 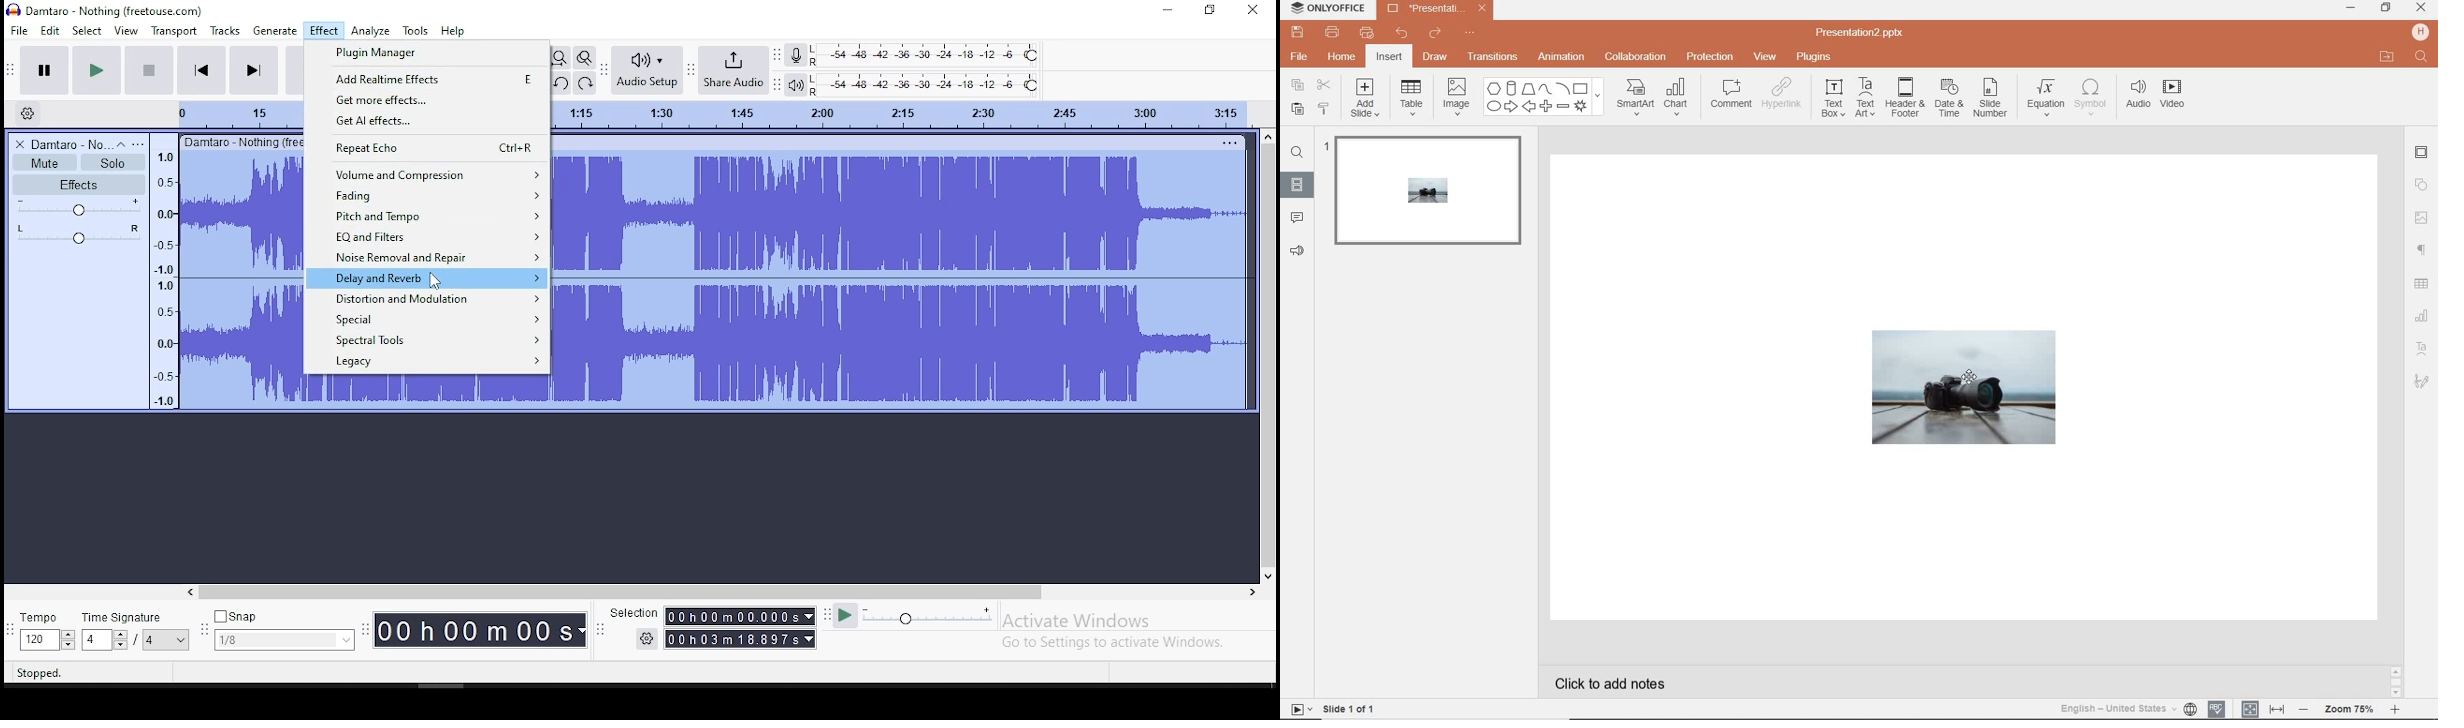 I want to click on slide 1 of 1, so click(x=1332, y=710).